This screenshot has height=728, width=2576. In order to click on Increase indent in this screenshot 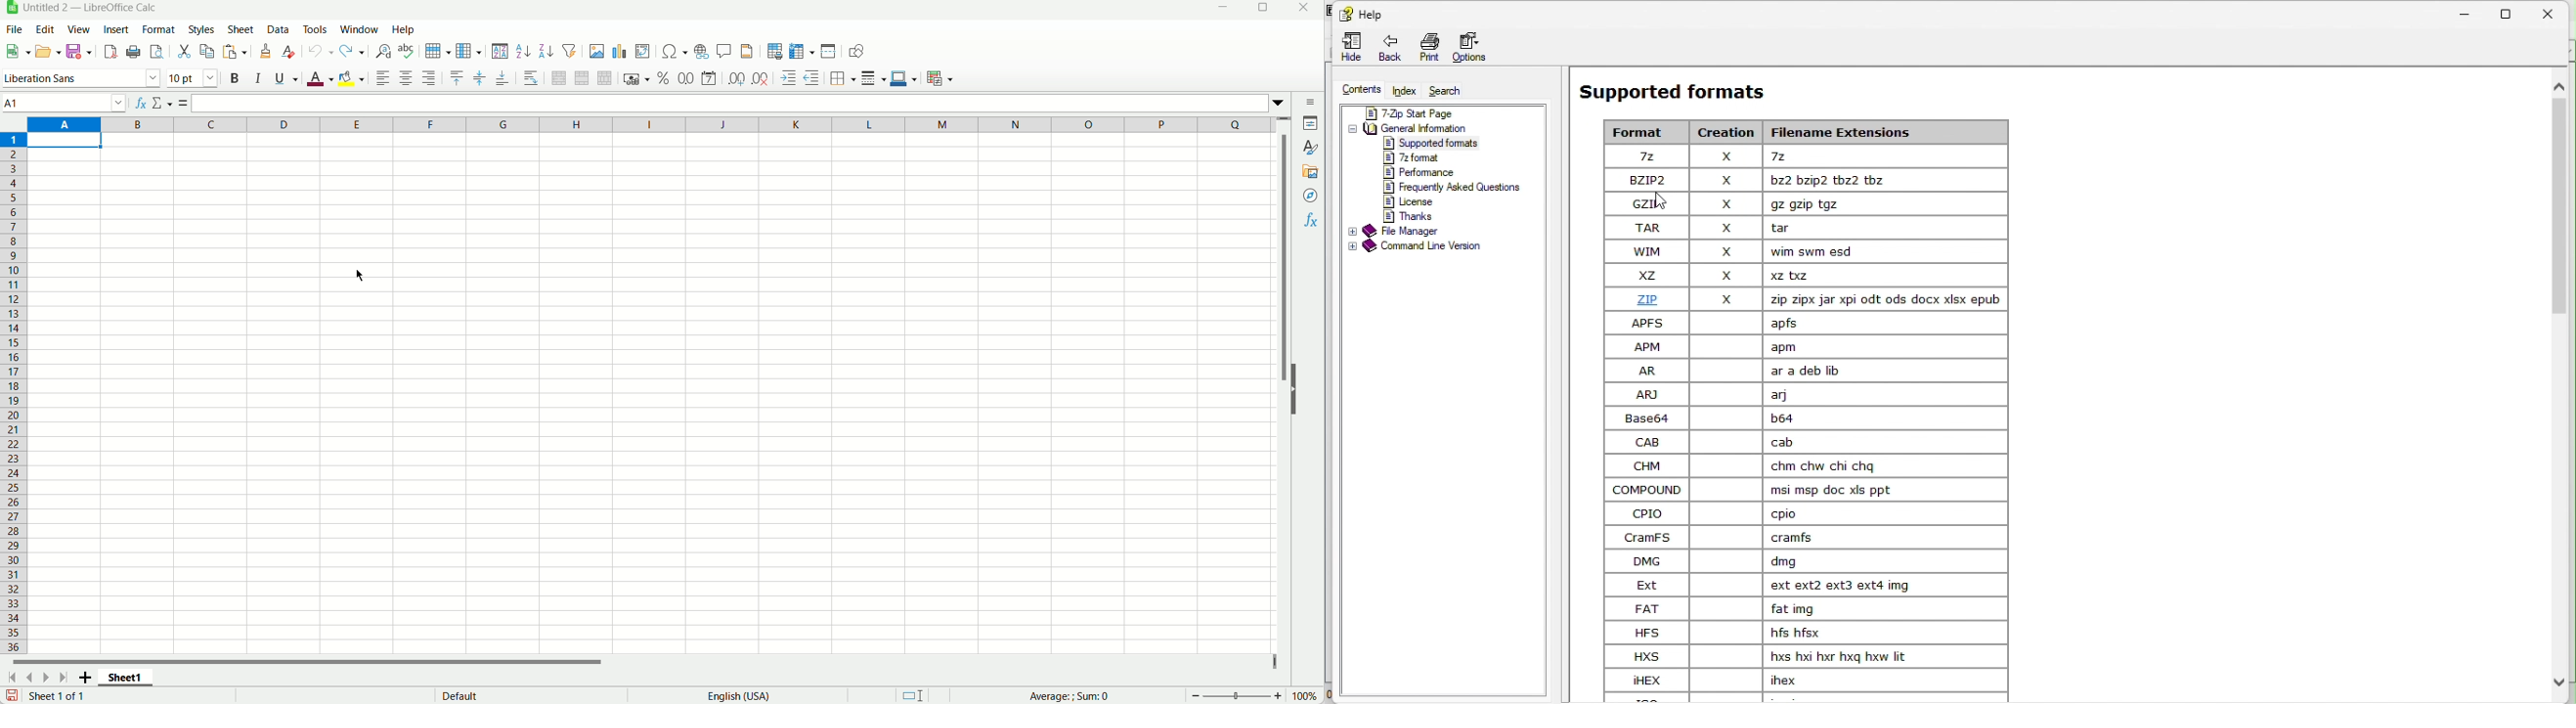, I will do `click(786, 78)`.